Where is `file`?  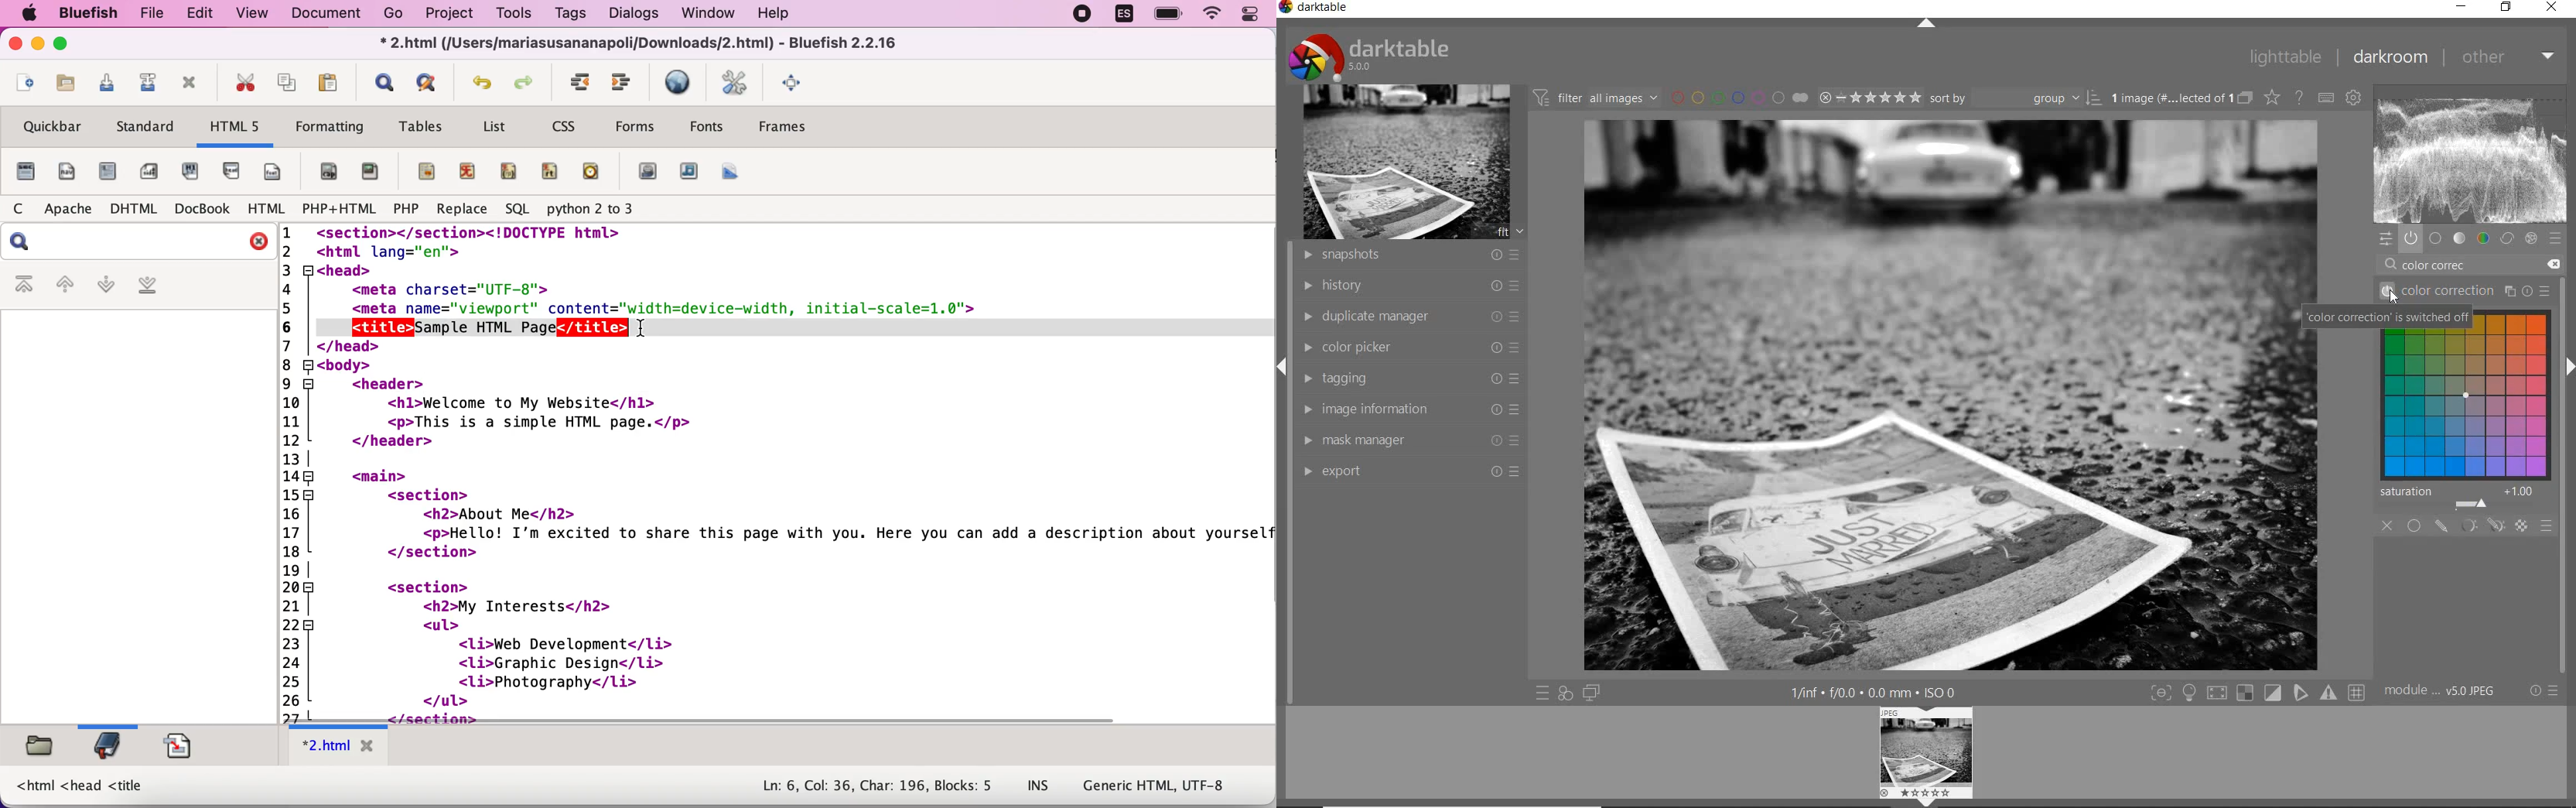 file is located at coordinates (25, 172).